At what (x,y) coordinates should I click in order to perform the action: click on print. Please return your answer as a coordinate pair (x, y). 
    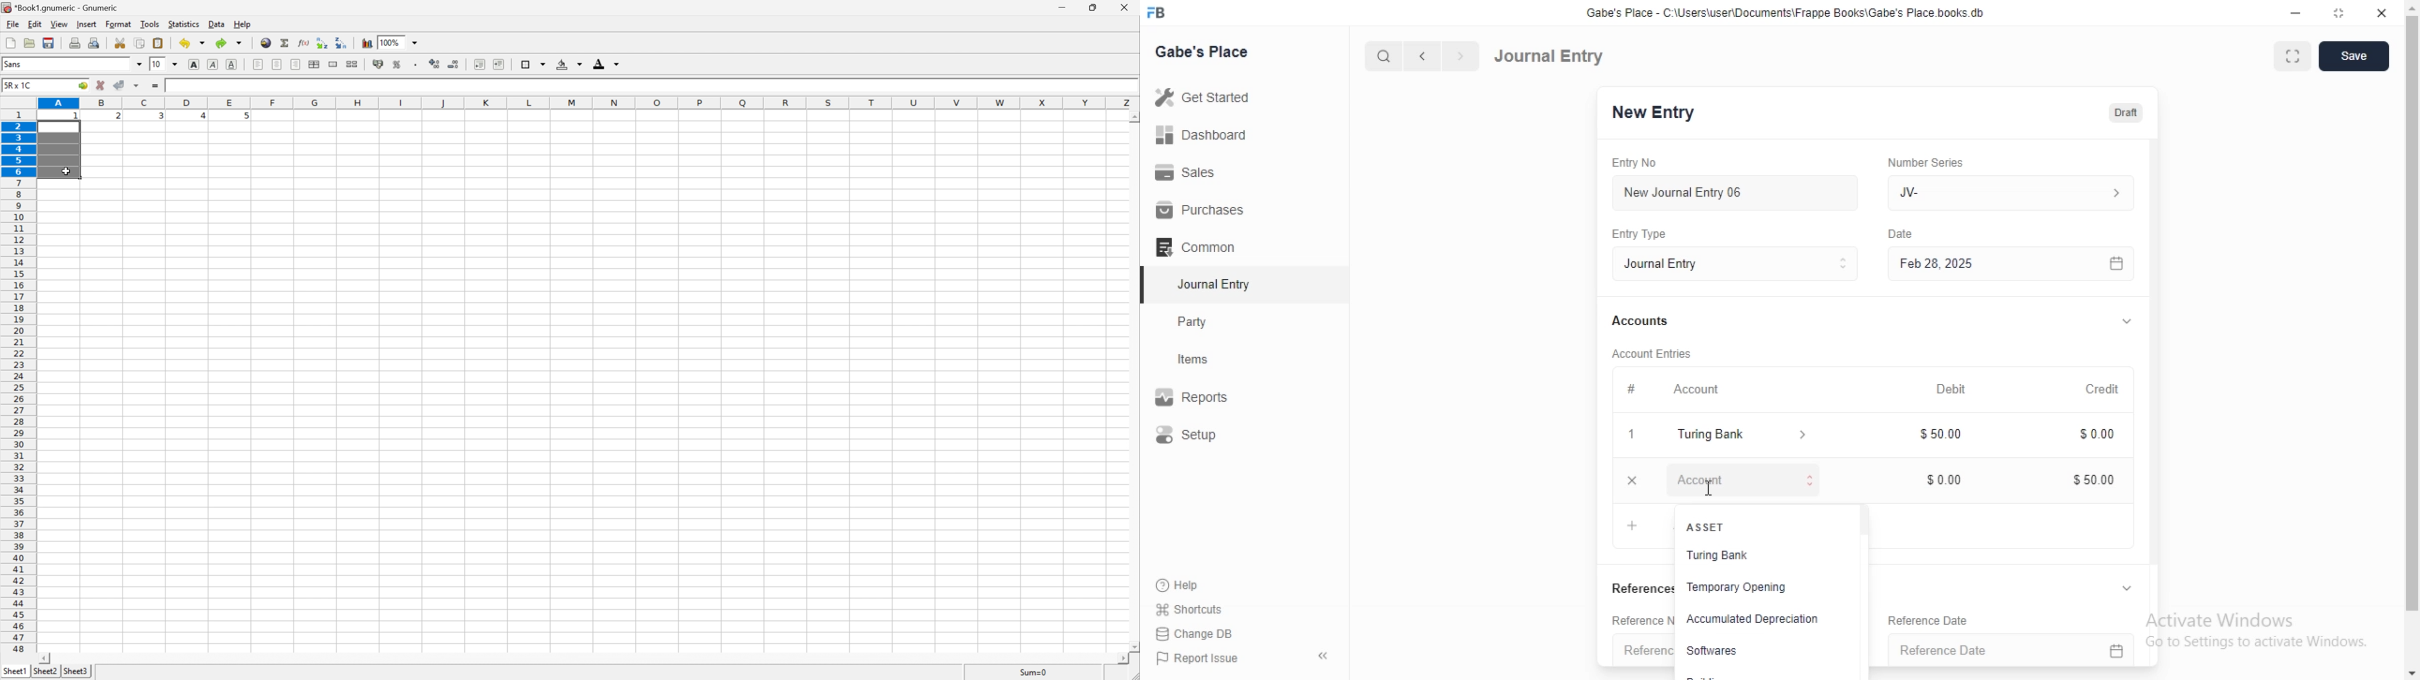
    Looking at the image, I should click on (74, 42).